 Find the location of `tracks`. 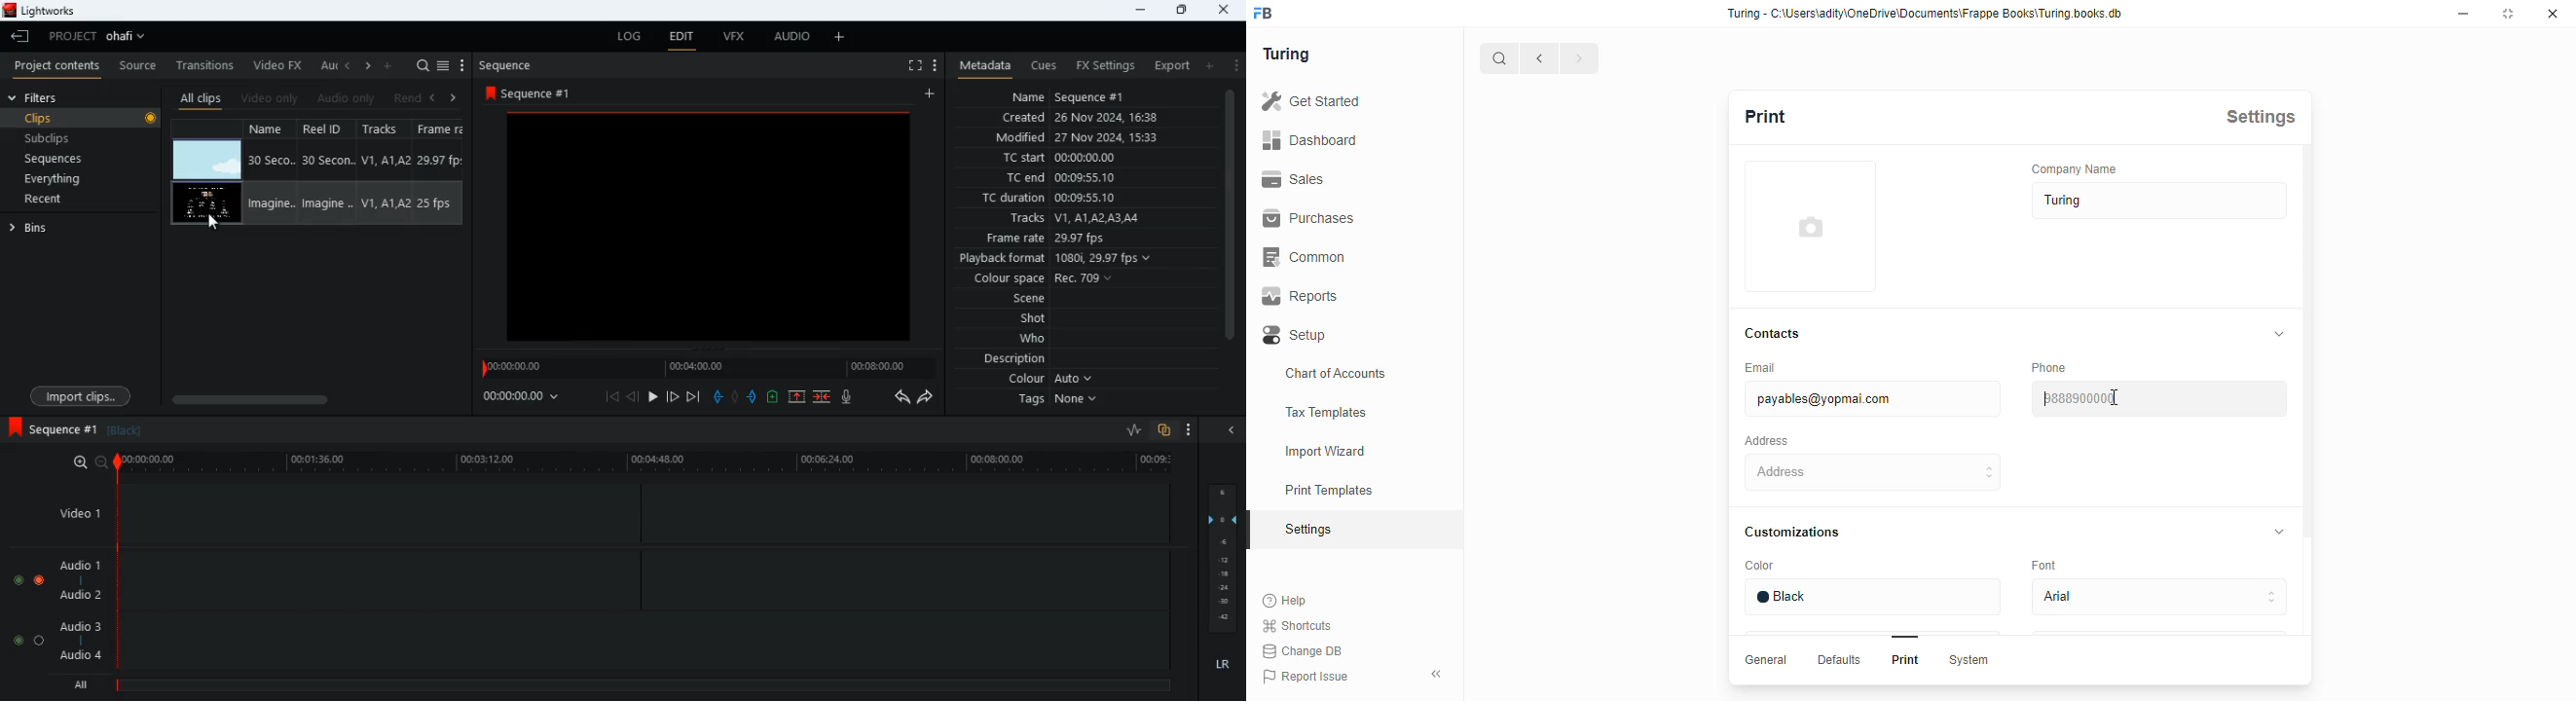

tracks is located at coordinates (1078, 218).